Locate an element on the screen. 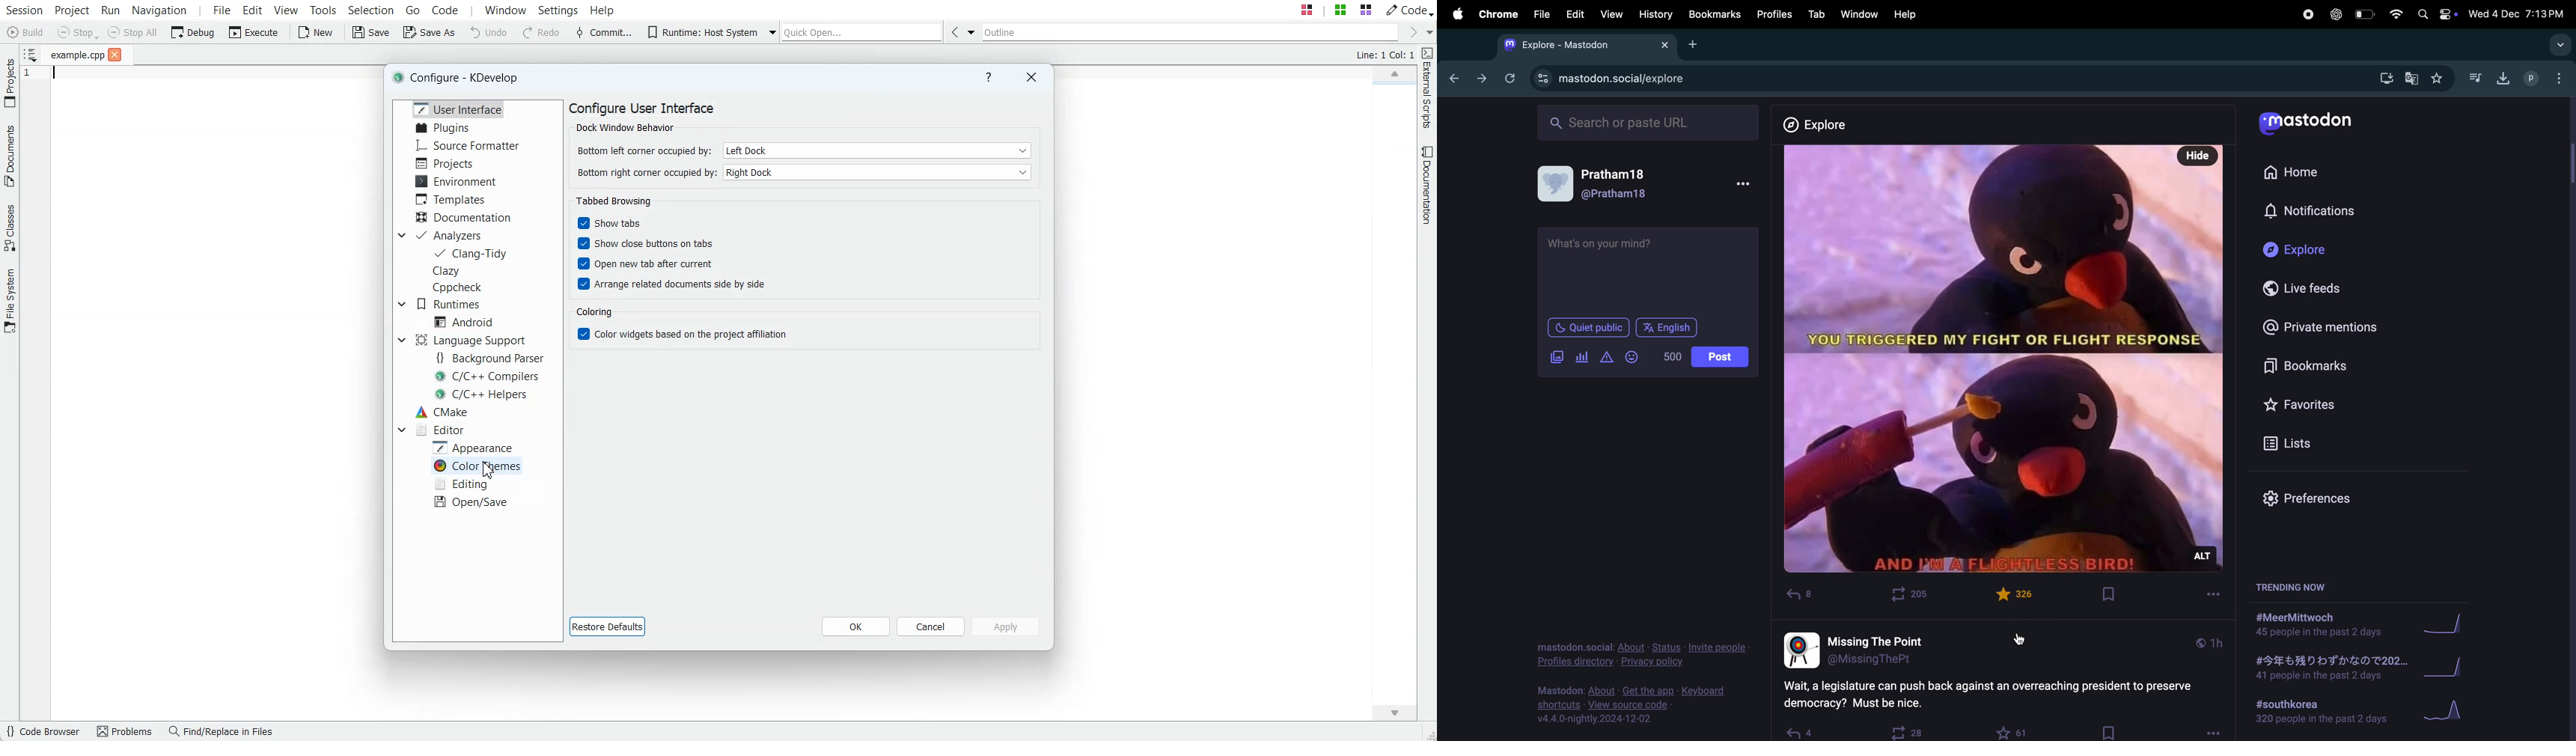  Build is located at coordinates (24, 32).